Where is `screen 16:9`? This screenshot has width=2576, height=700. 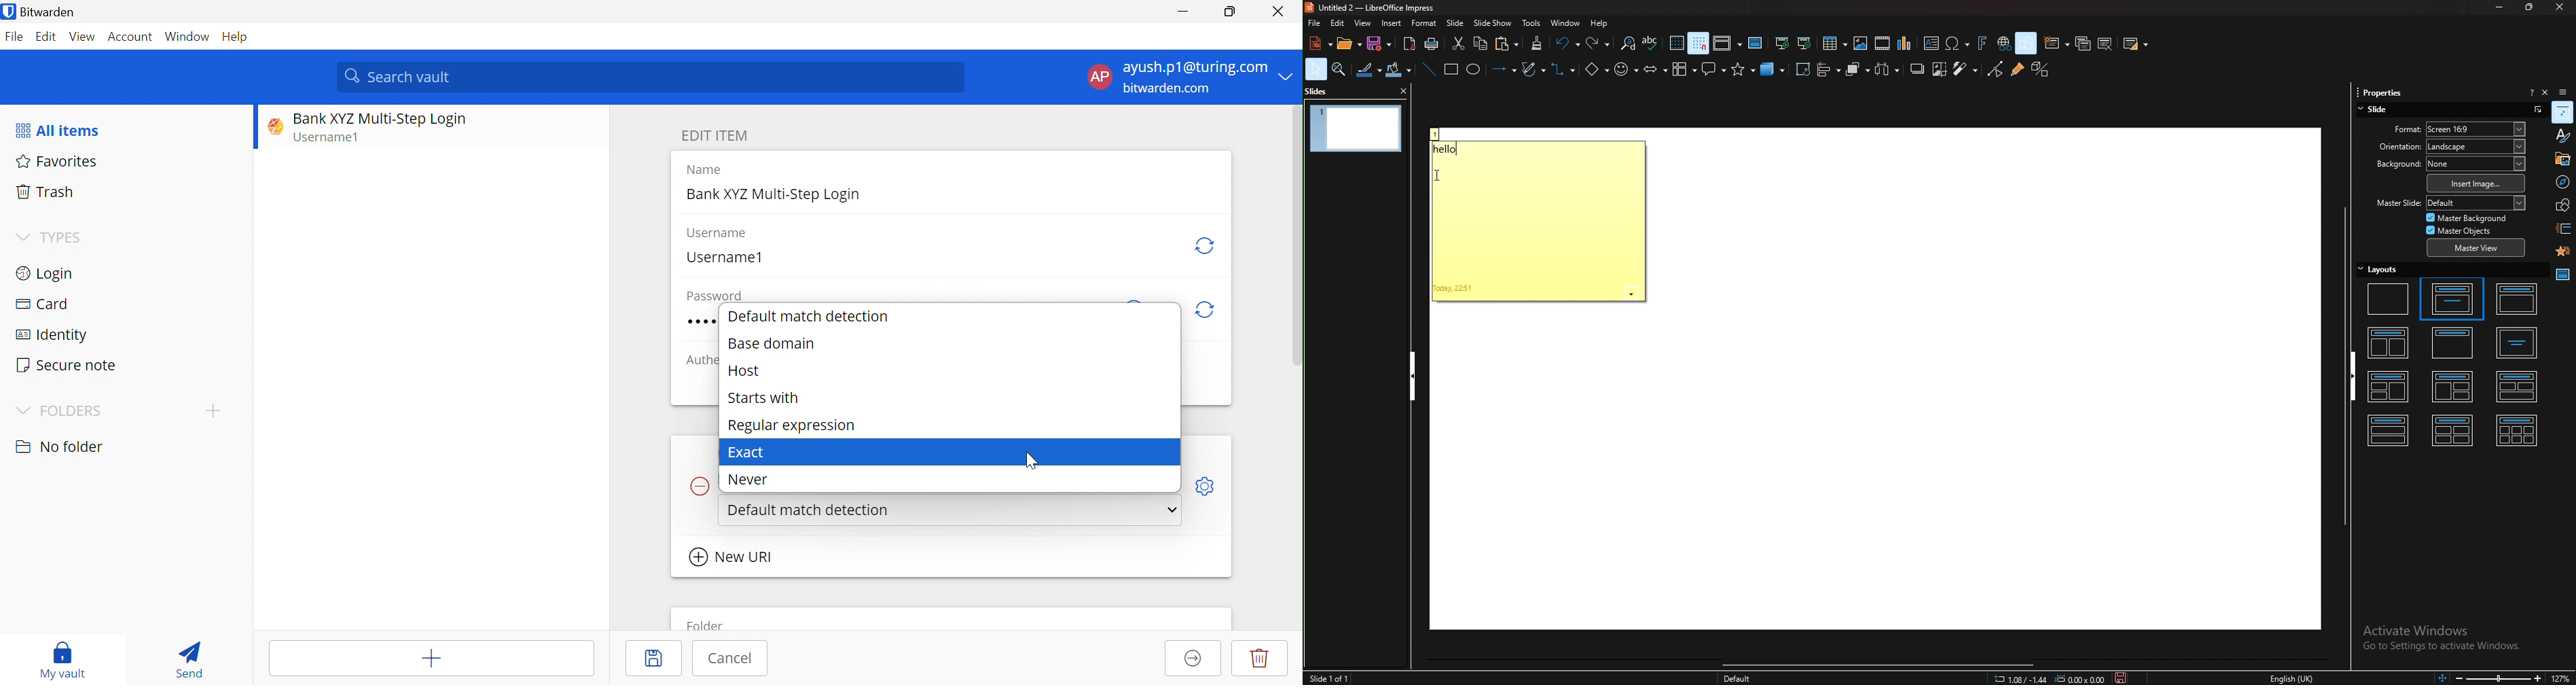 screen 16:9 is located at coordinates (2477, 129).